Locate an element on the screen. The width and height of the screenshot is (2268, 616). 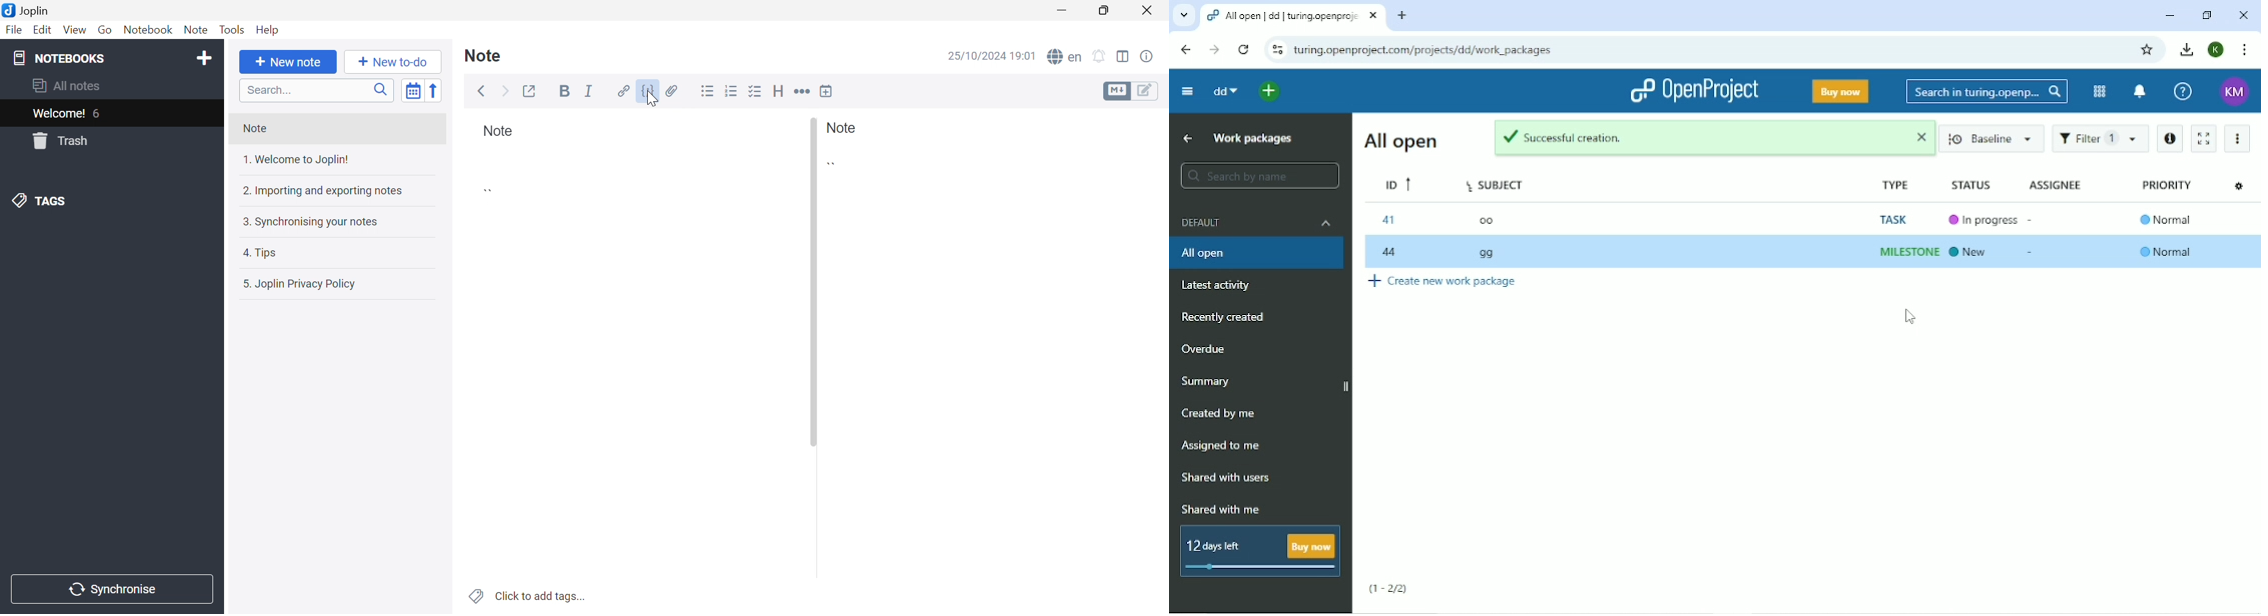
Joplin is located at coordinates (26, 10).